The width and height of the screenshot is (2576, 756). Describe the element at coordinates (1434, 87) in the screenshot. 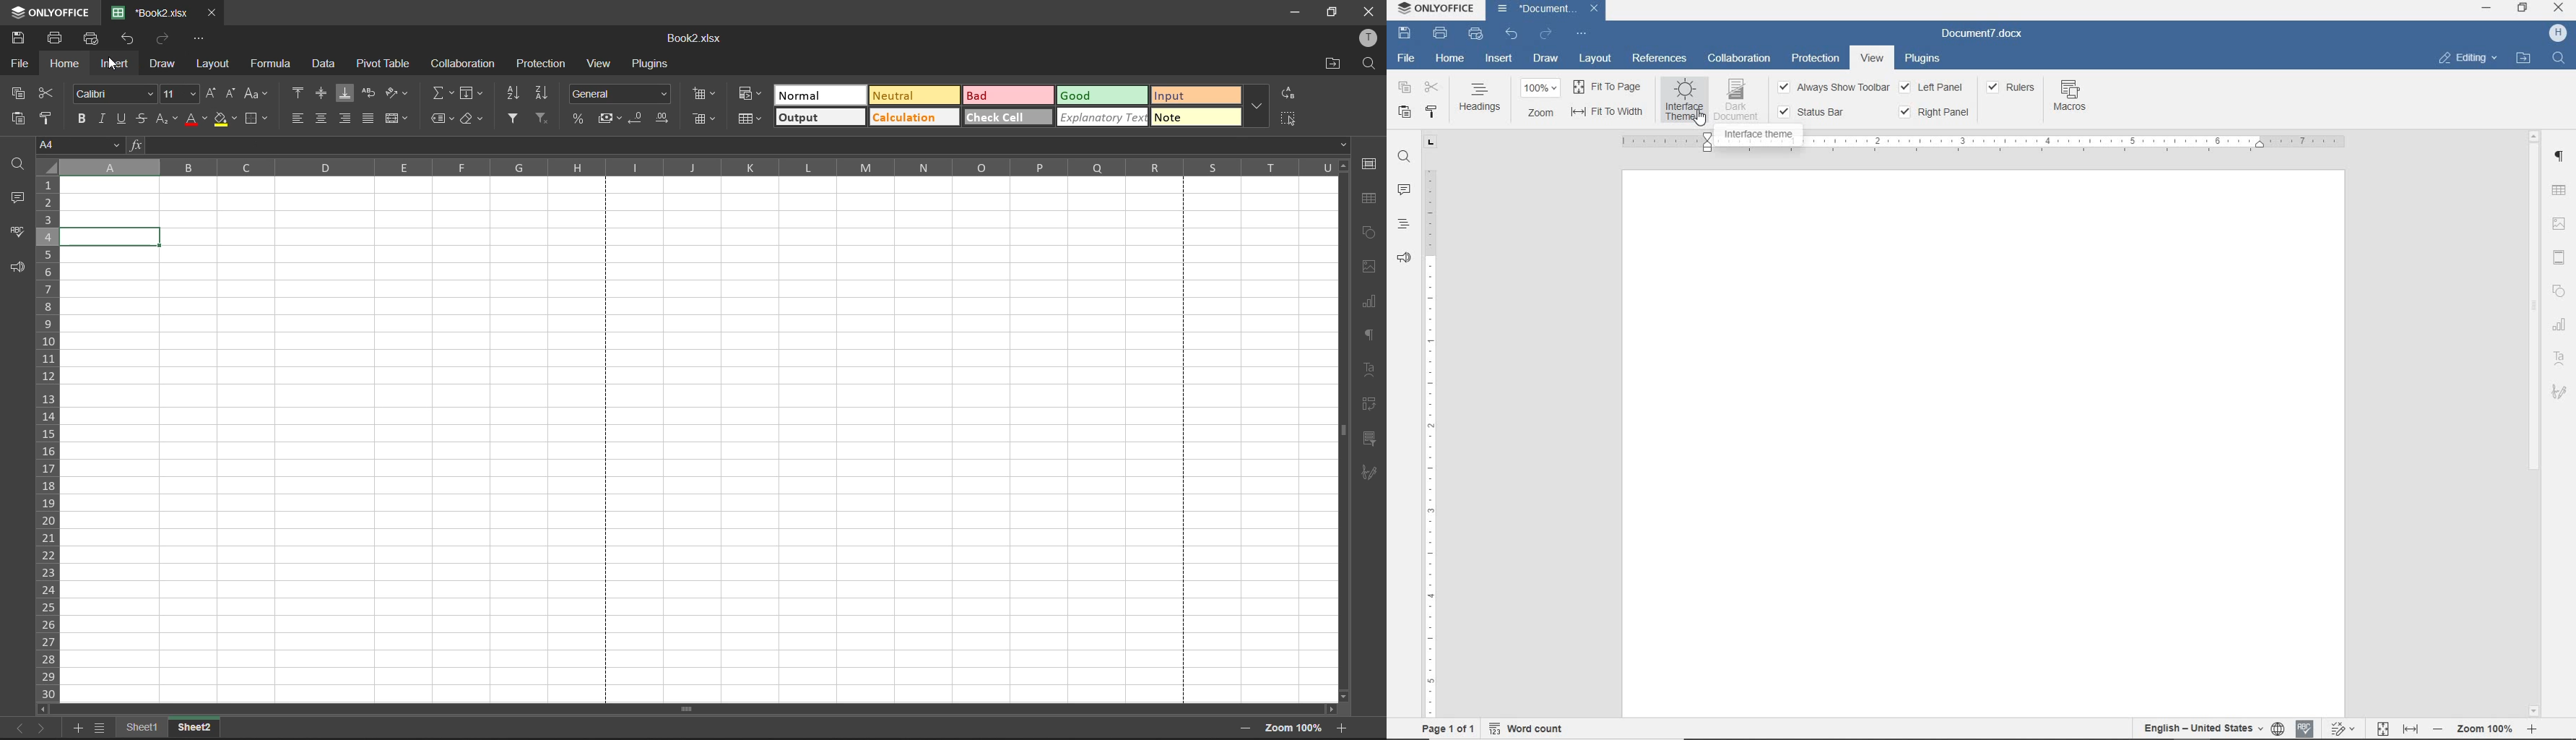

I see `CUT` at that location.